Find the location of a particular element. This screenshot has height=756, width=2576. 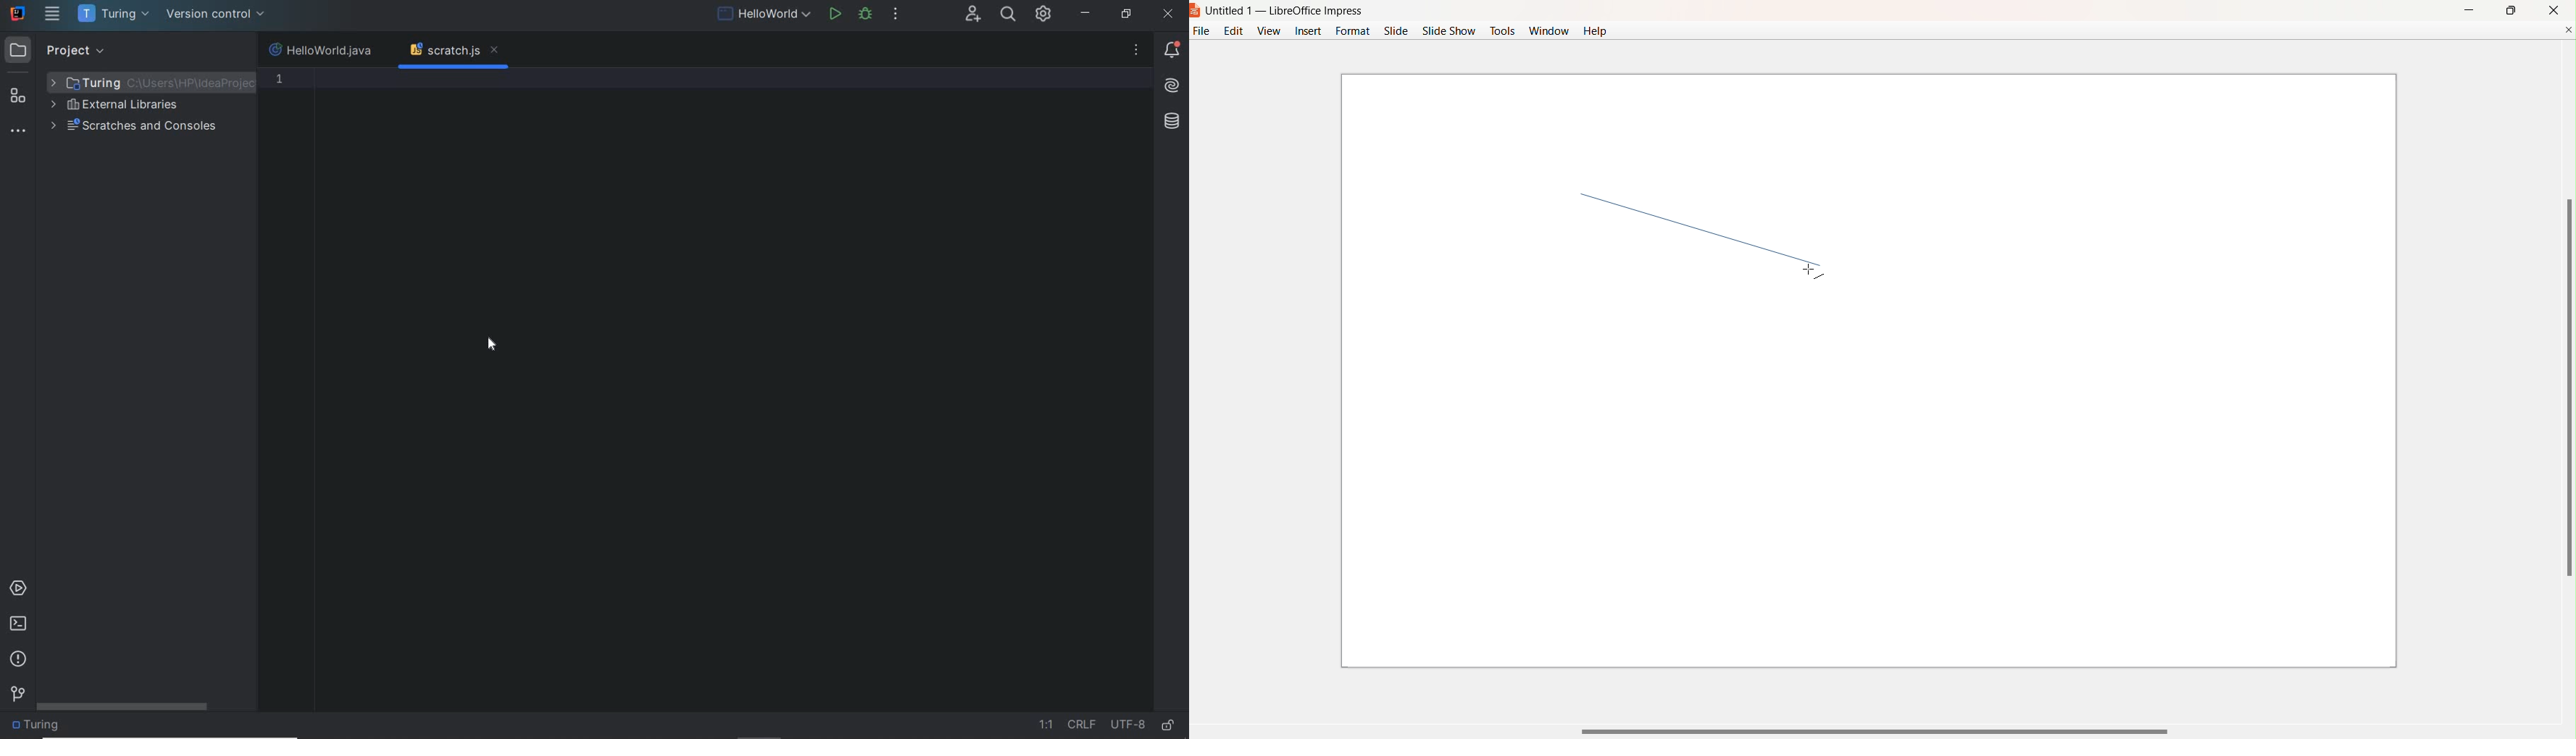

Untitled 1 - LibreOffice Impress is located at coordinates (1286, 12).